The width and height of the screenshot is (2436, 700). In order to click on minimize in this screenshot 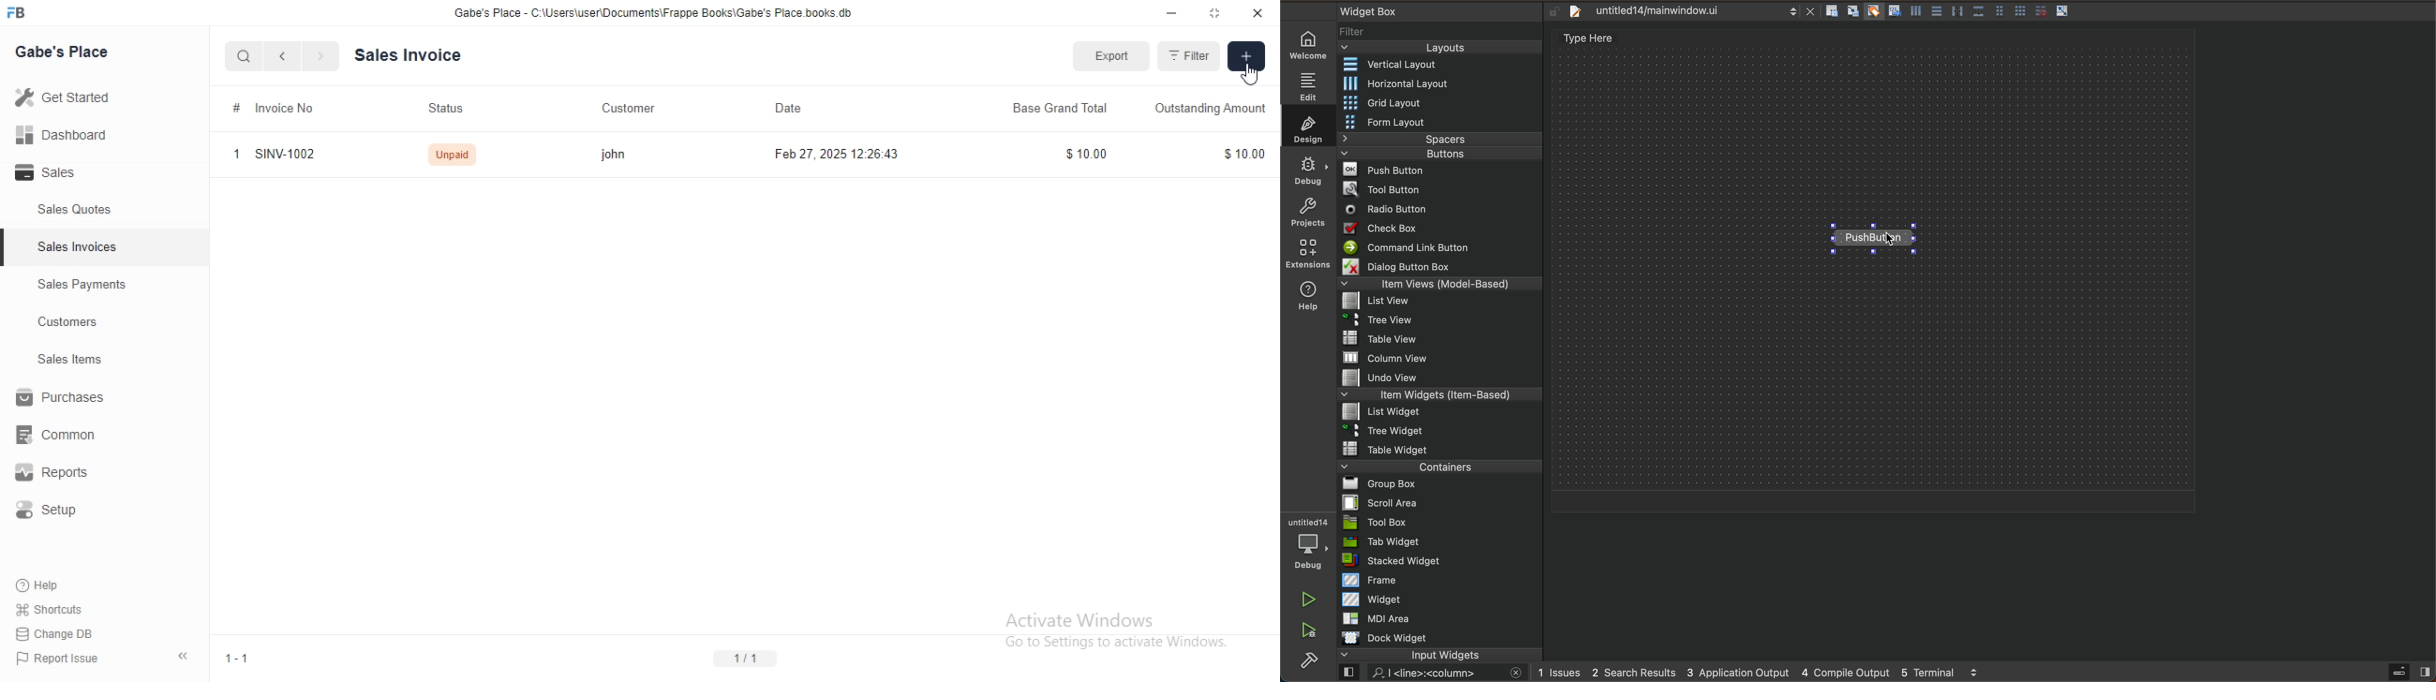, I will do `click(1163, 15)`.